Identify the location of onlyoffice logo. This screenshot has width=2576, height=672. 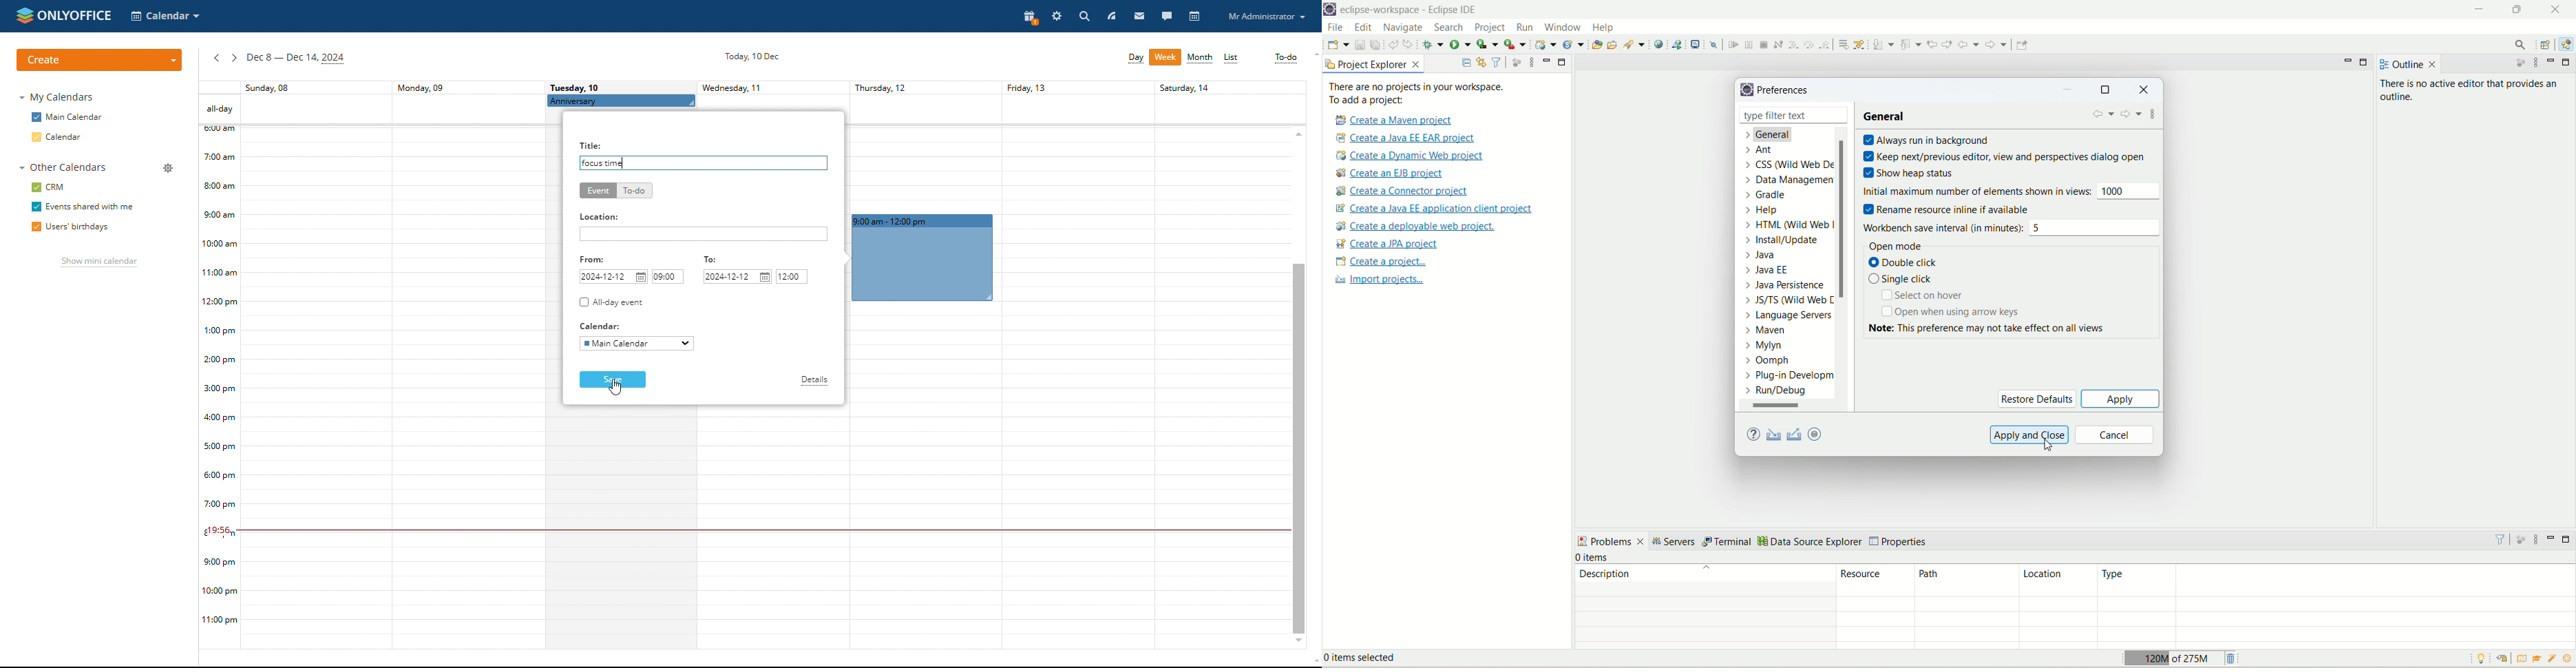
(23, 15).